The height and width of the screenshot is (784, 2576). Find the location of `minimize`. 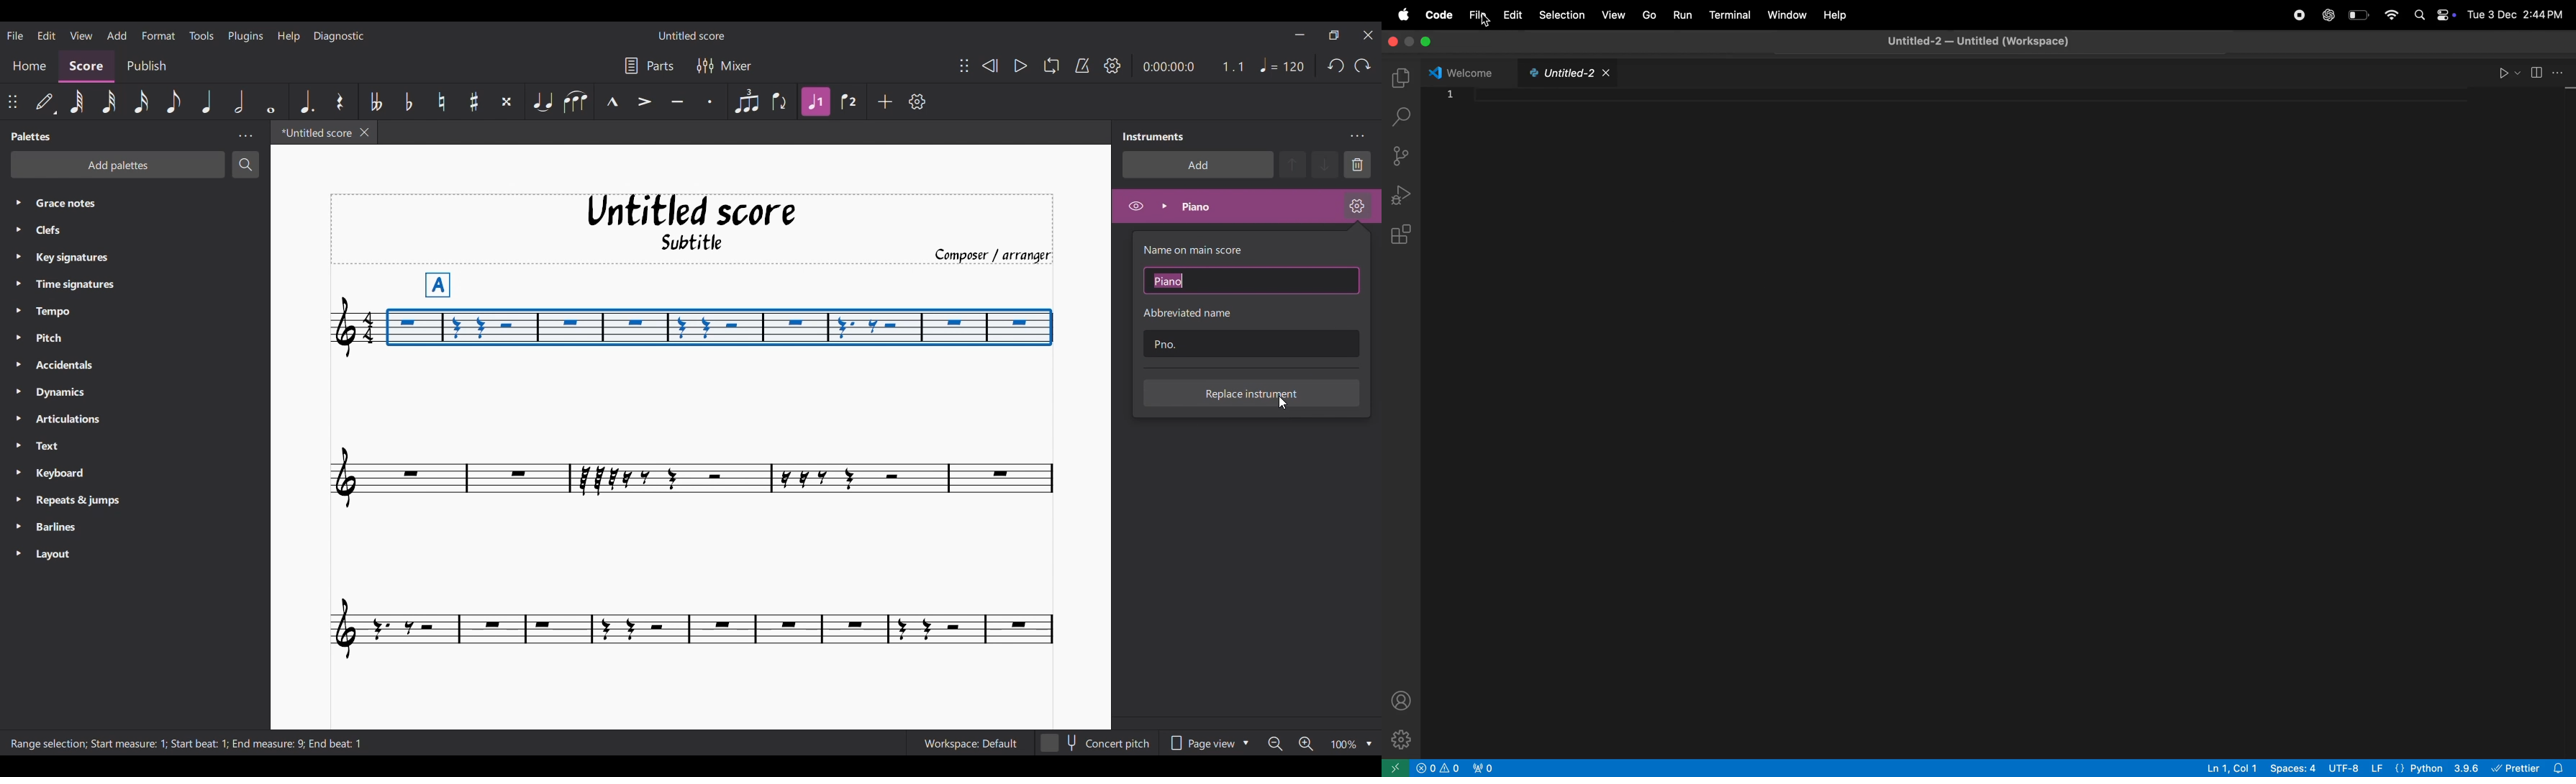

minimize is located at coordinates (1408, 42).